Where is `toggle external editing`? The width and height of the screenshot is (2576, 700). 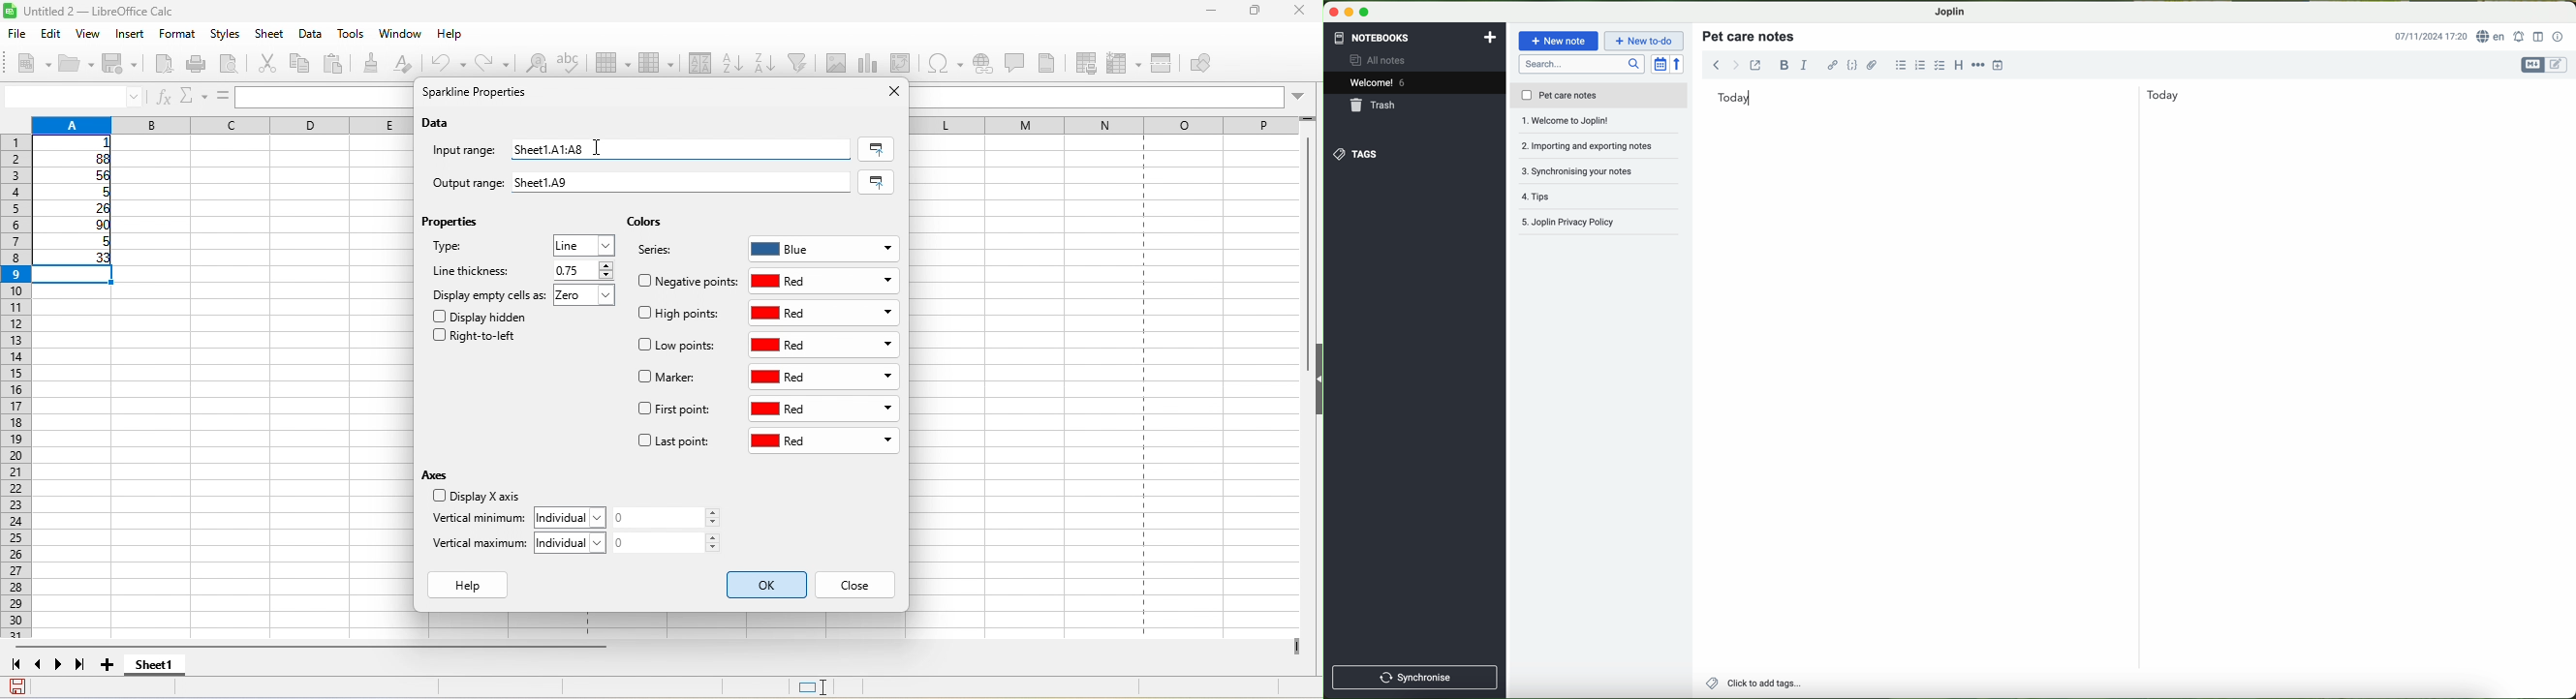
toggle external editing is located at coordinates (1755, 64).